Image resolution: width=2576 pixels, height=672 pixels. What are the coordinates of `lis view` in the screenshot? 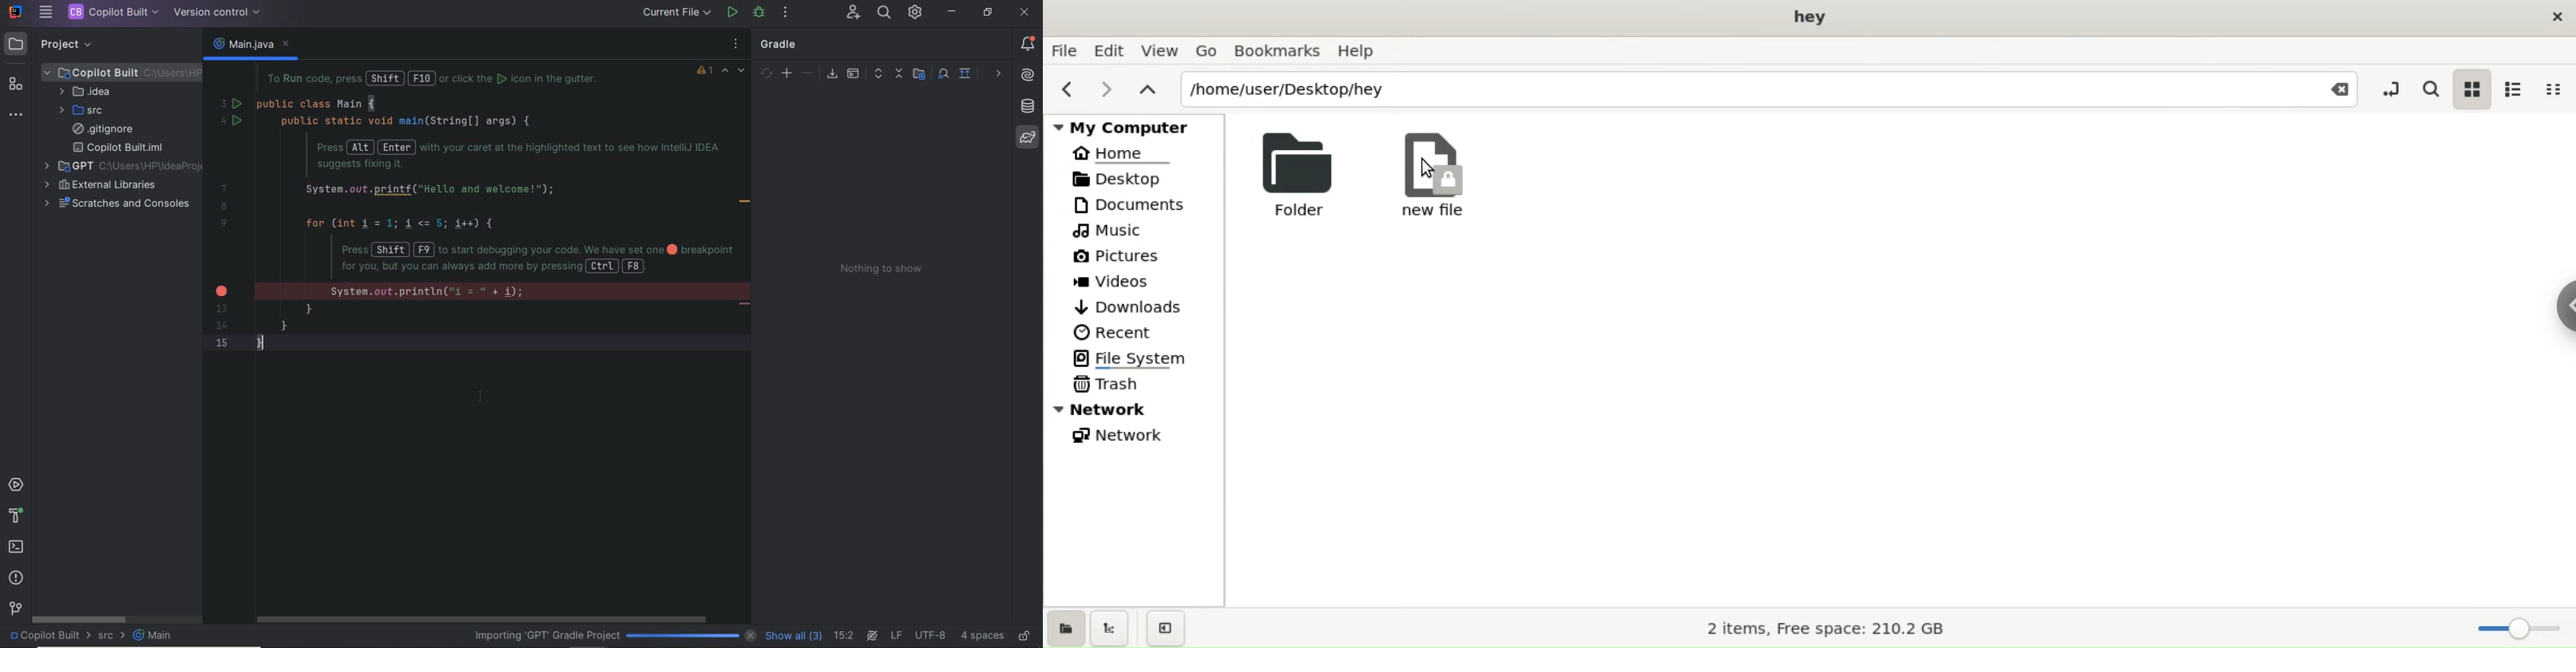 It's located at (2519, 87).